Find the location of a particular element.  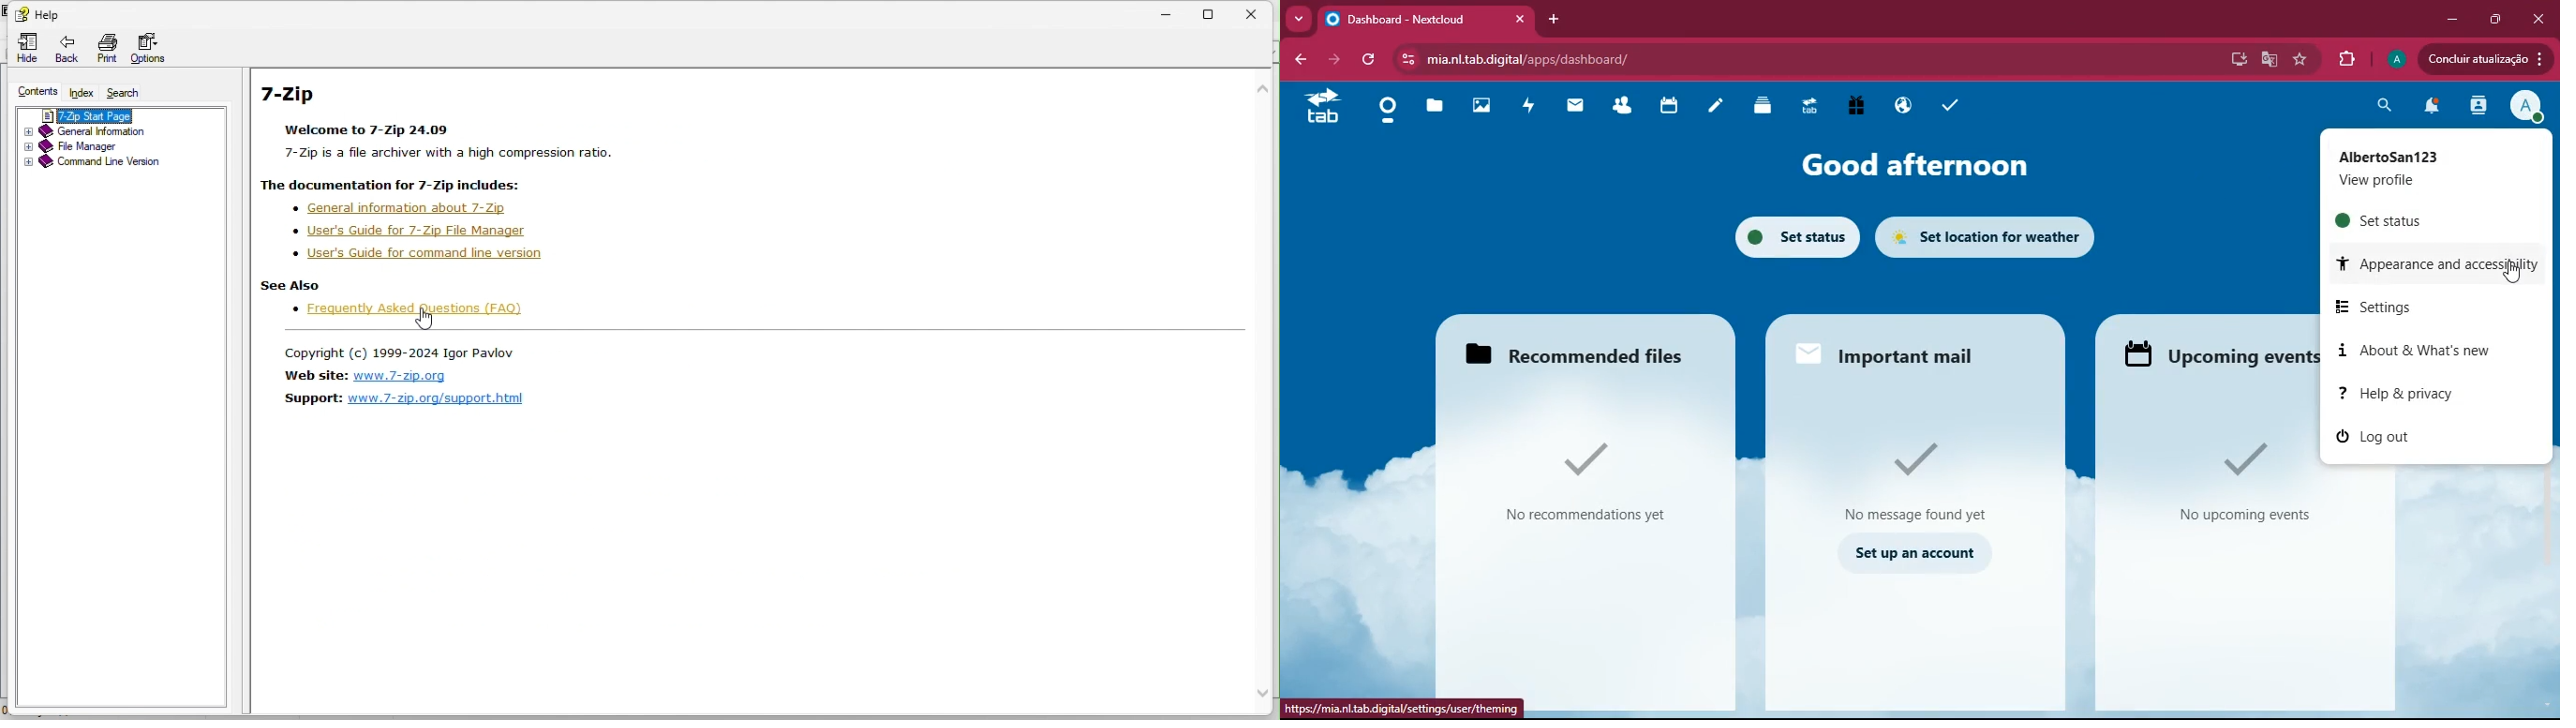

add tab is located at coordinates (1556, 21).